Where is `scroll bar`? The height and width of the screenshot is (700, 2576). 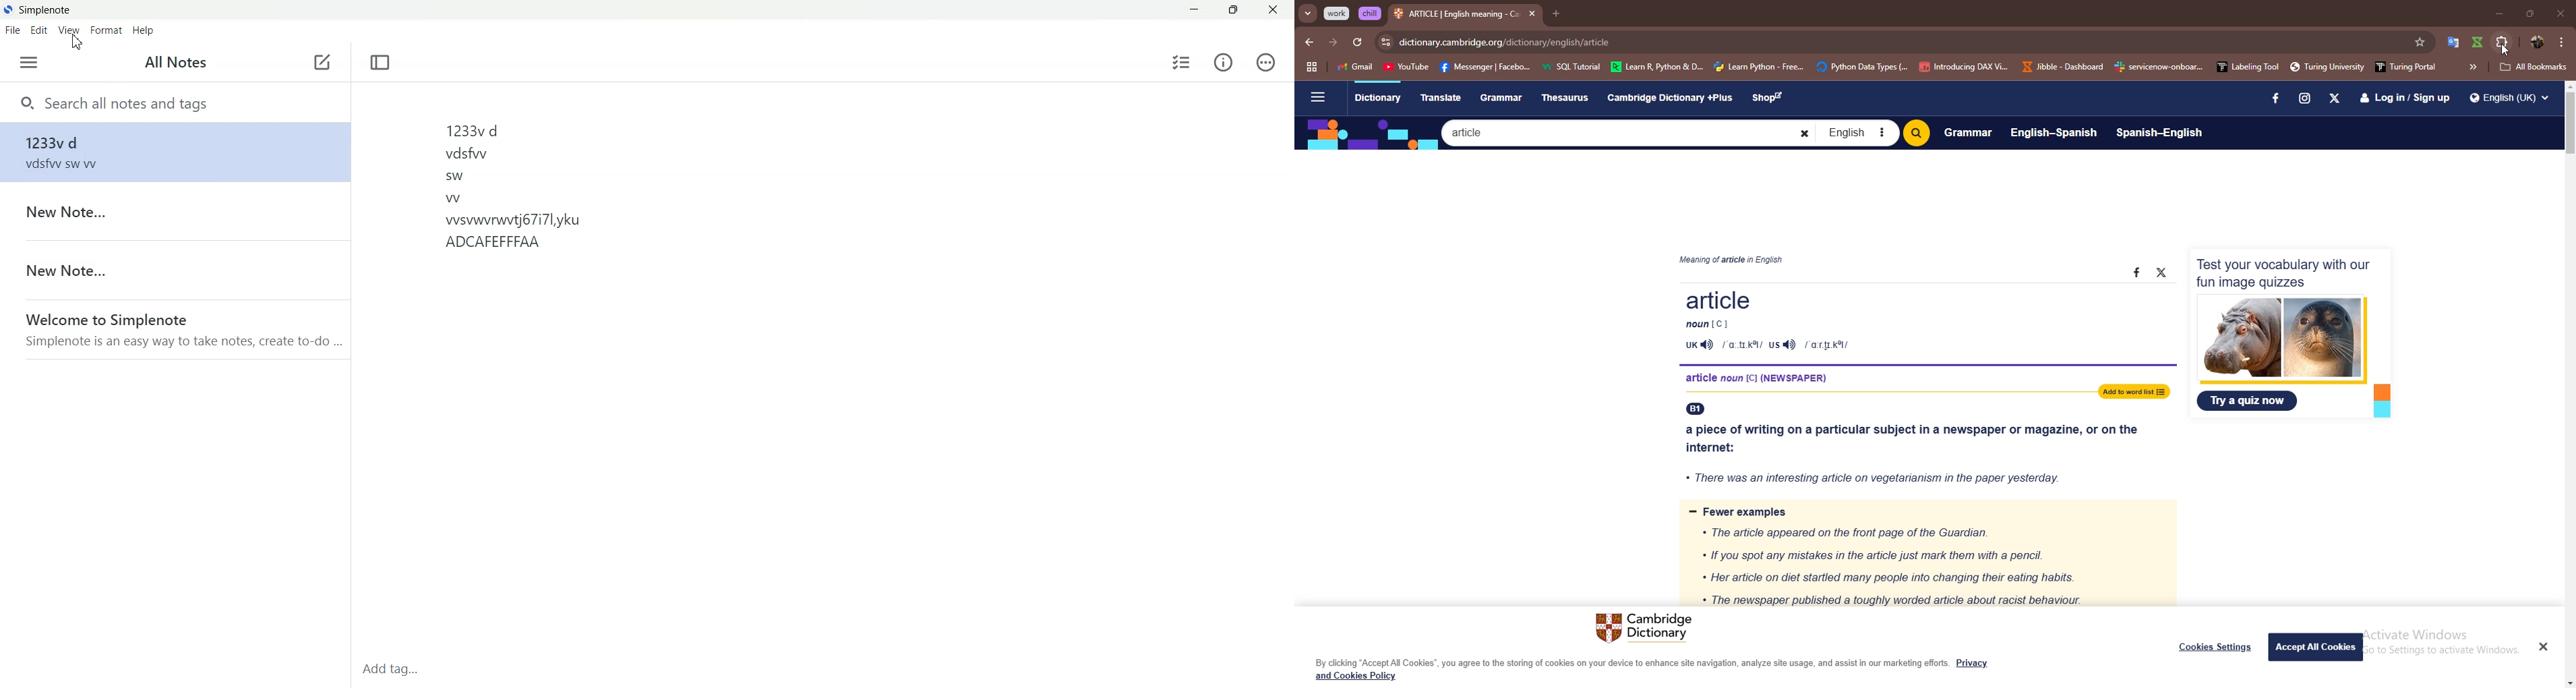 scroll bar is located at coordinates (2572, 125).